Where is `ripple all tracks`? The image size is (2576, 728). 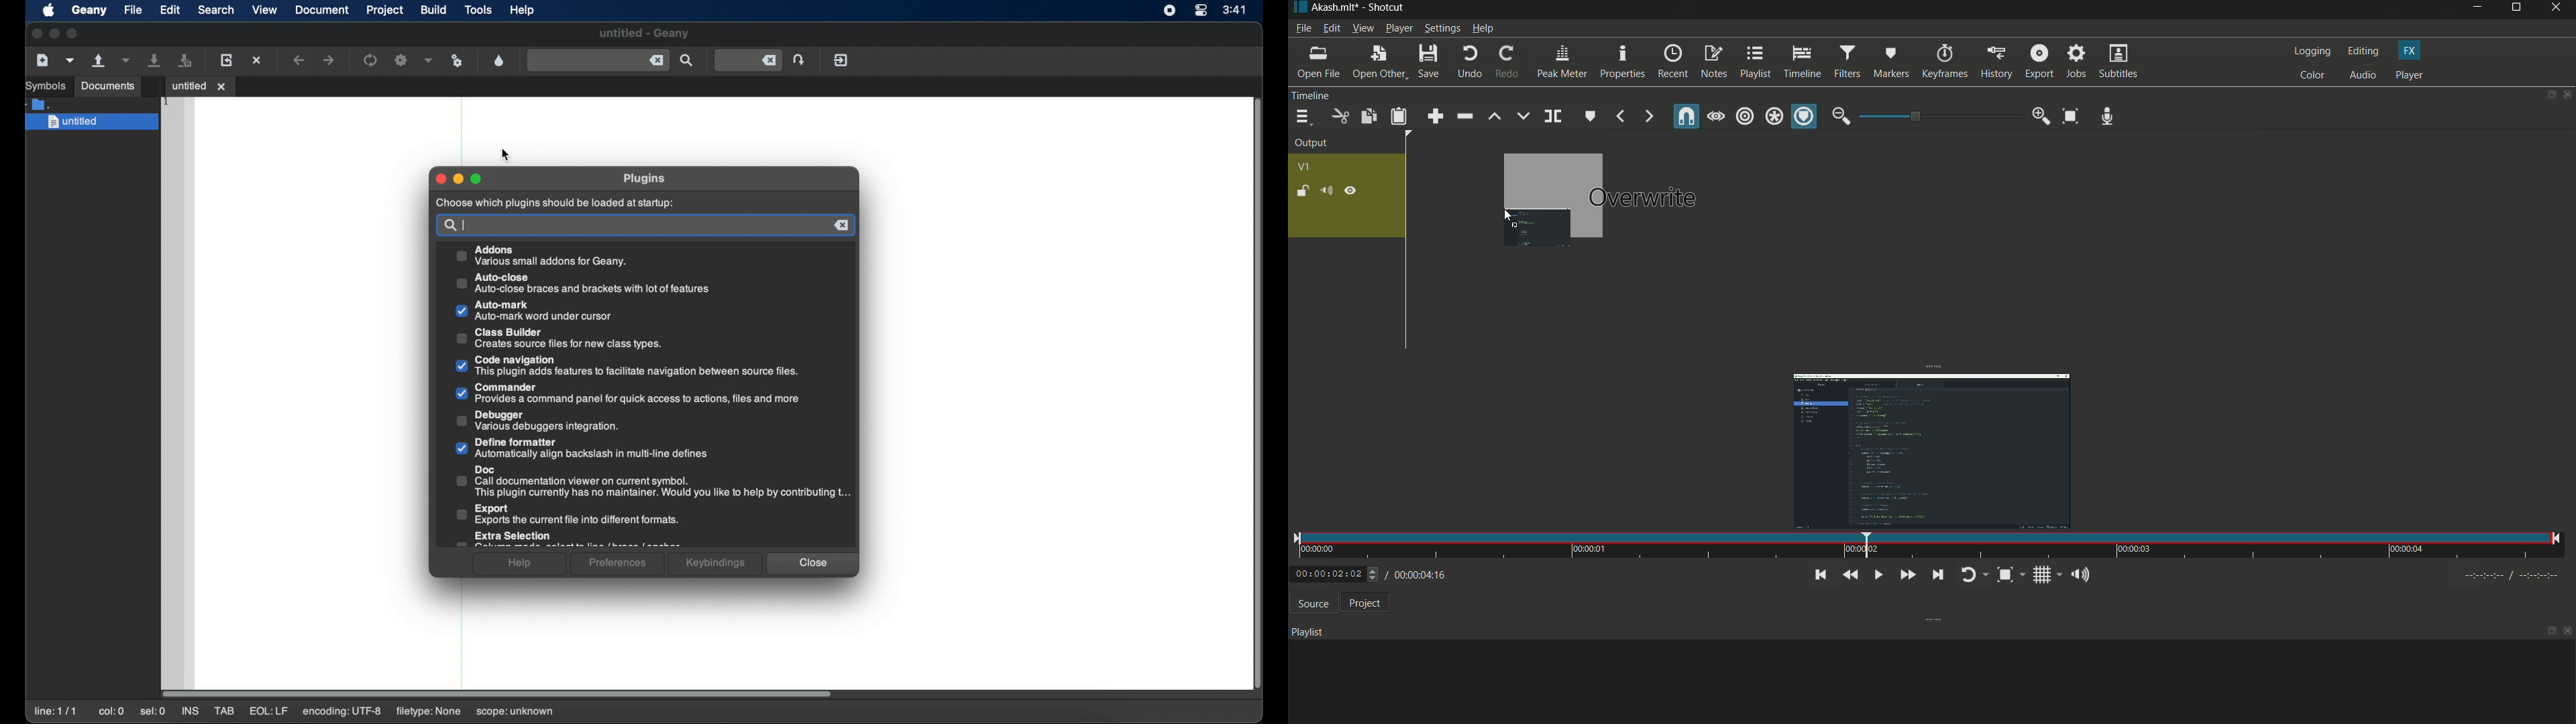
ripple all tracks is located at coordinates (1774, 117).